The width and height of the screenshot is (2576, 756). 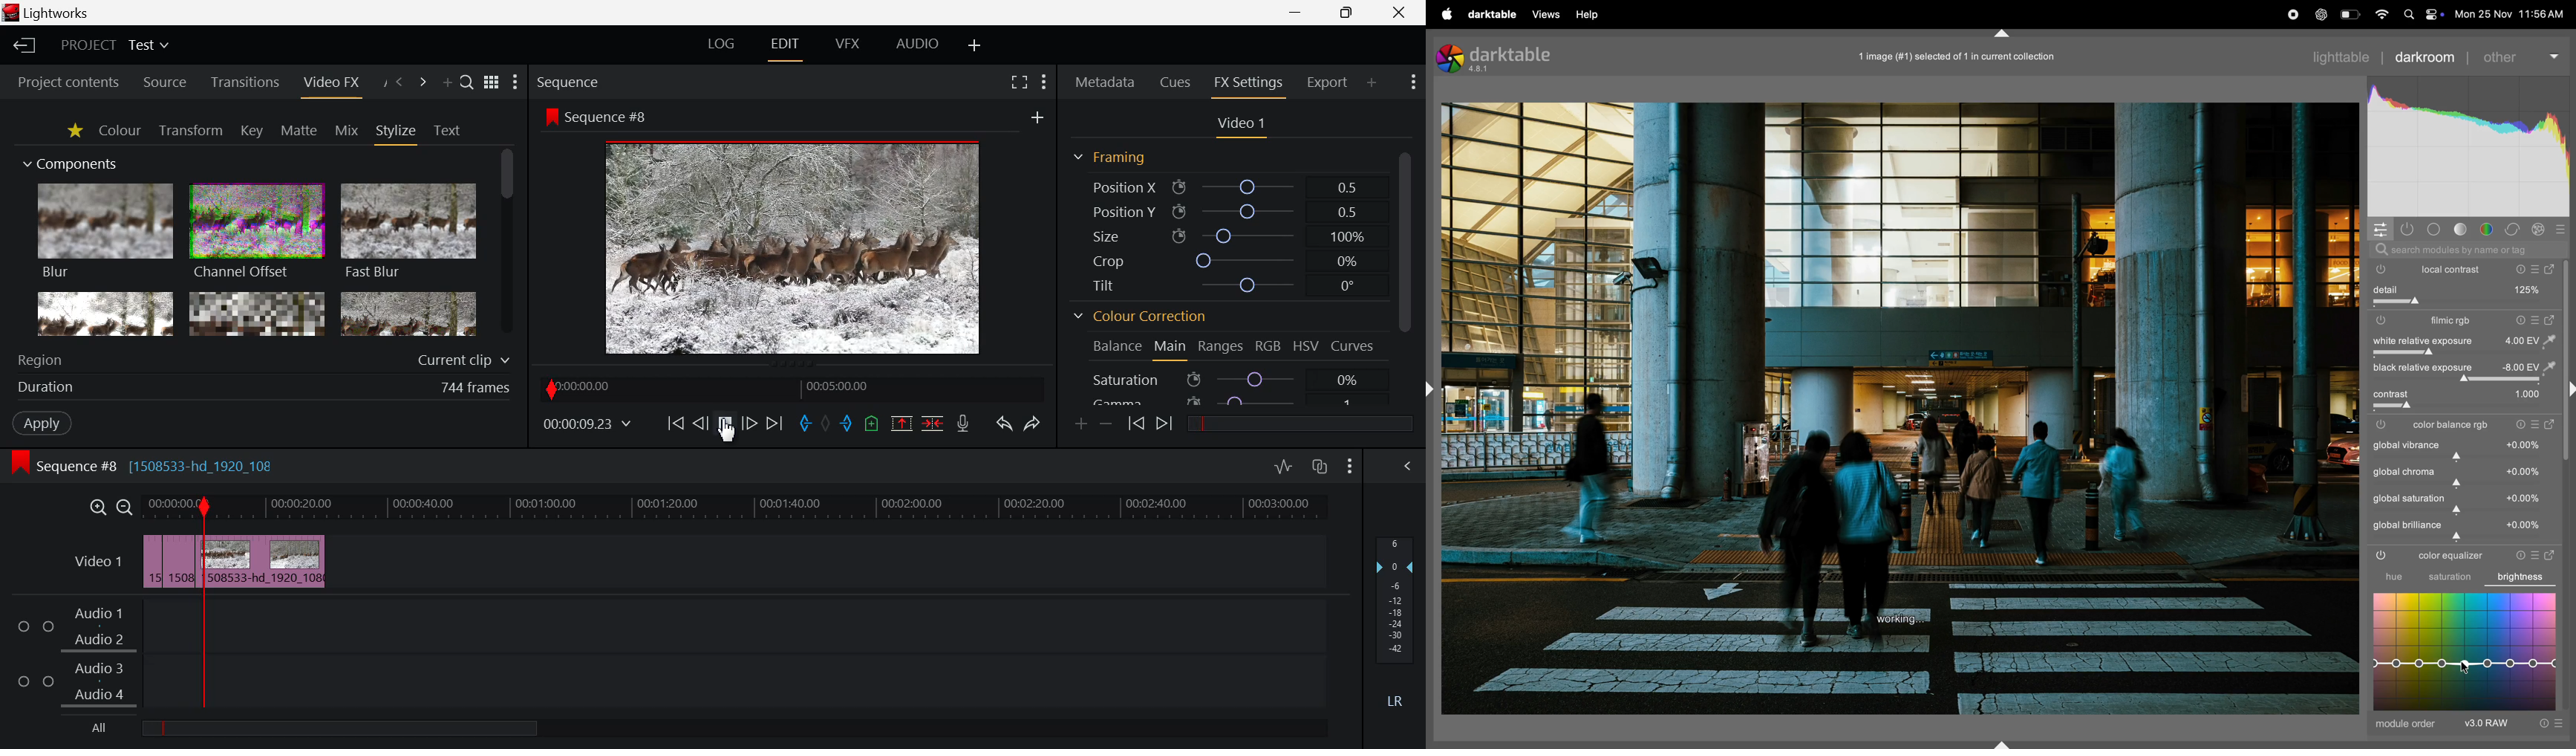 I want to click on Minimize, so click(x=1347, y=13).